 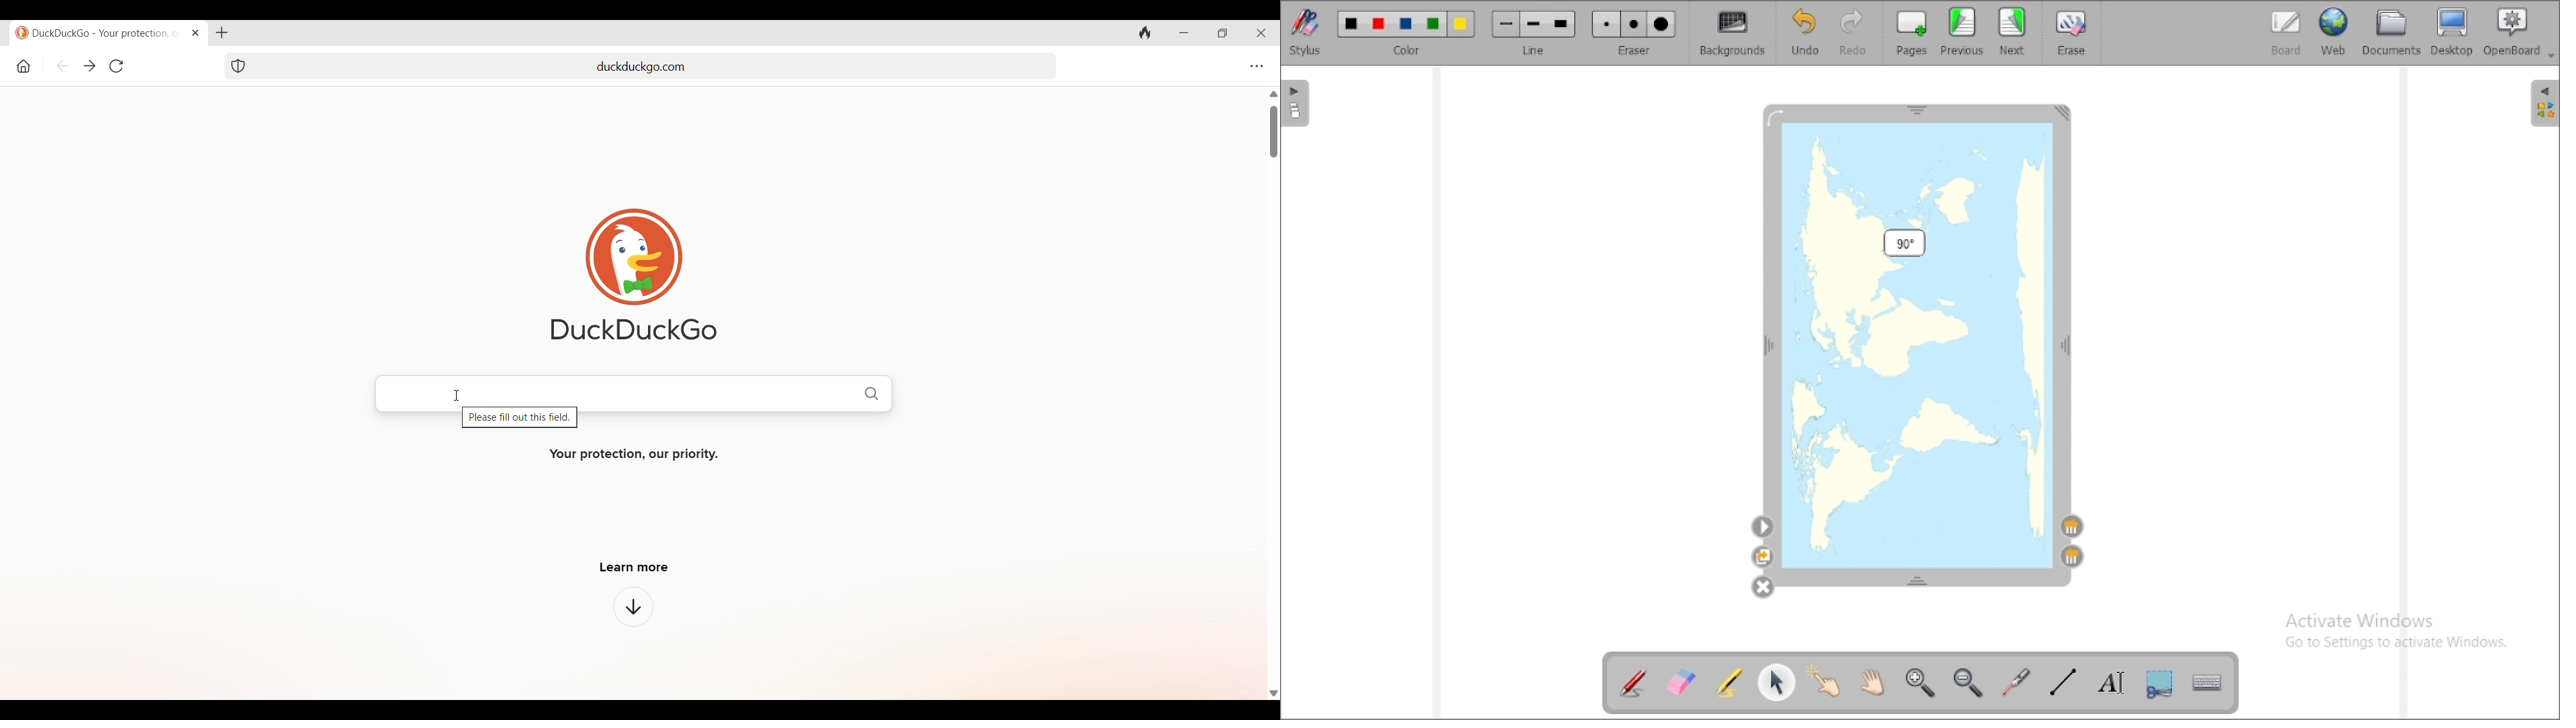 What do you see at coordinates (62, 65) in the screenshot?
I see `Go back` at bounding box center [62, 65].